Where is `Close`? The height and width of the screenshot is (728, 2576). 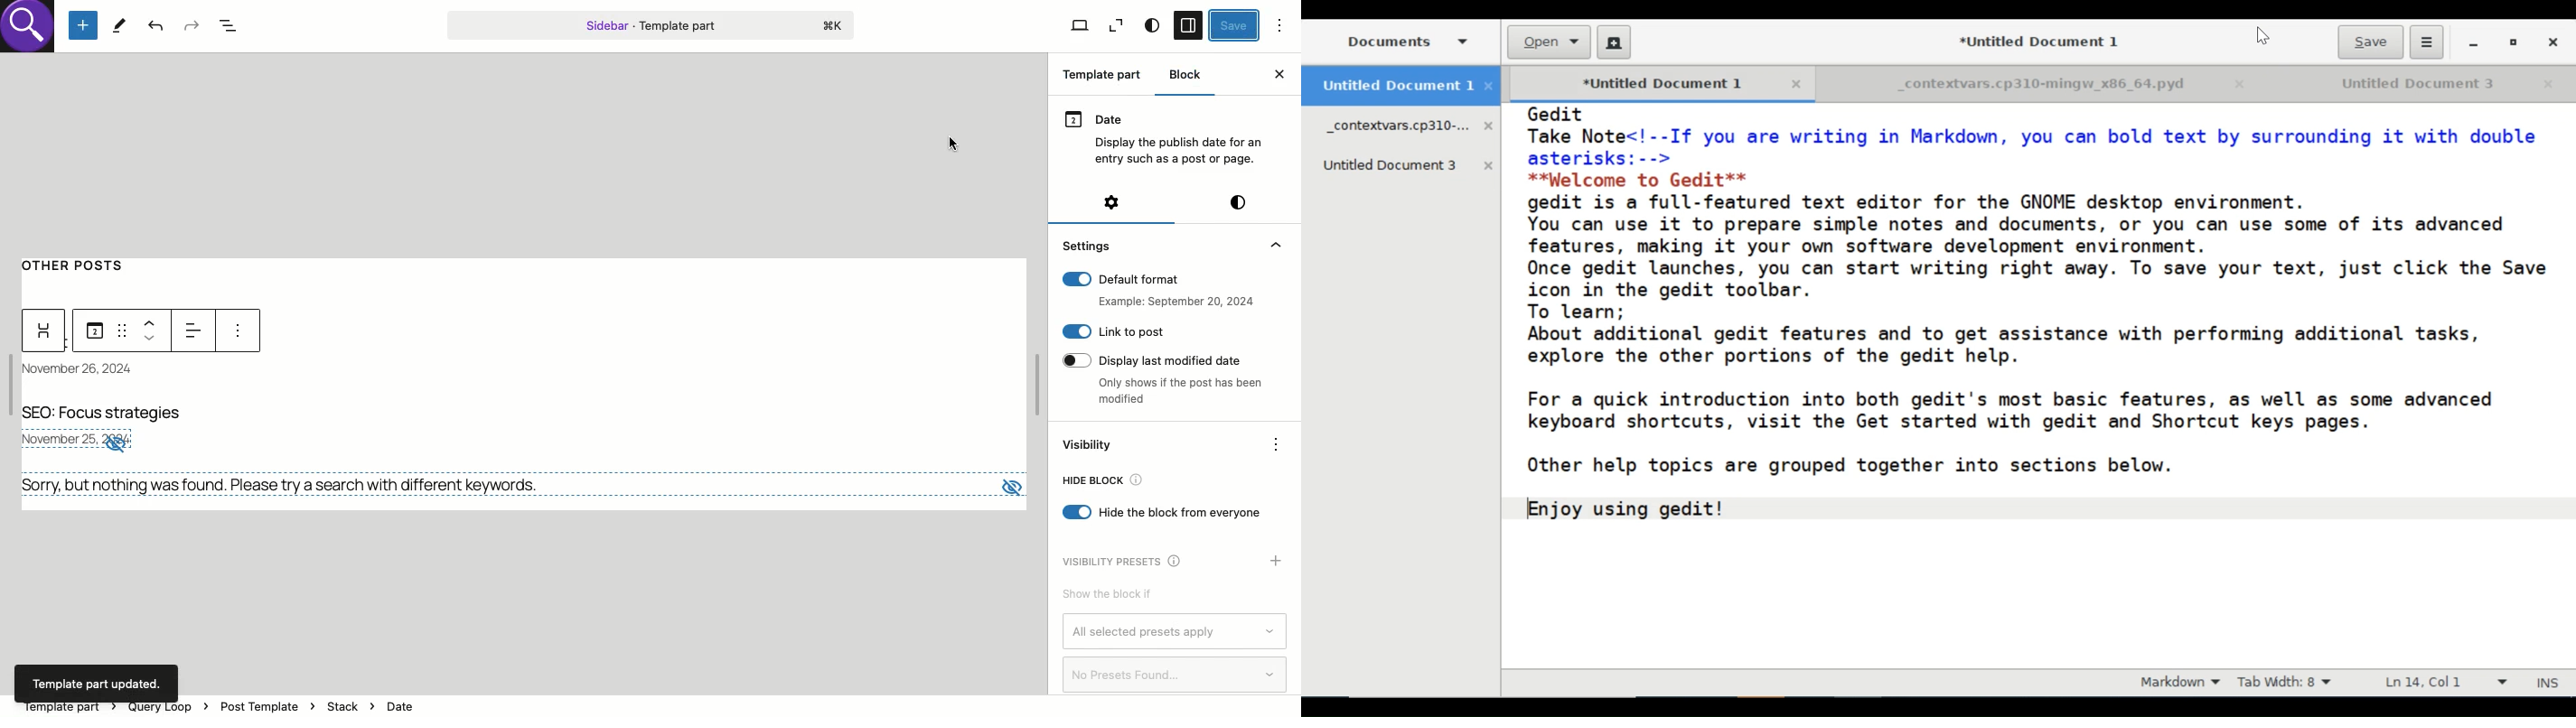 Close is located at coordinates (2246, 85).